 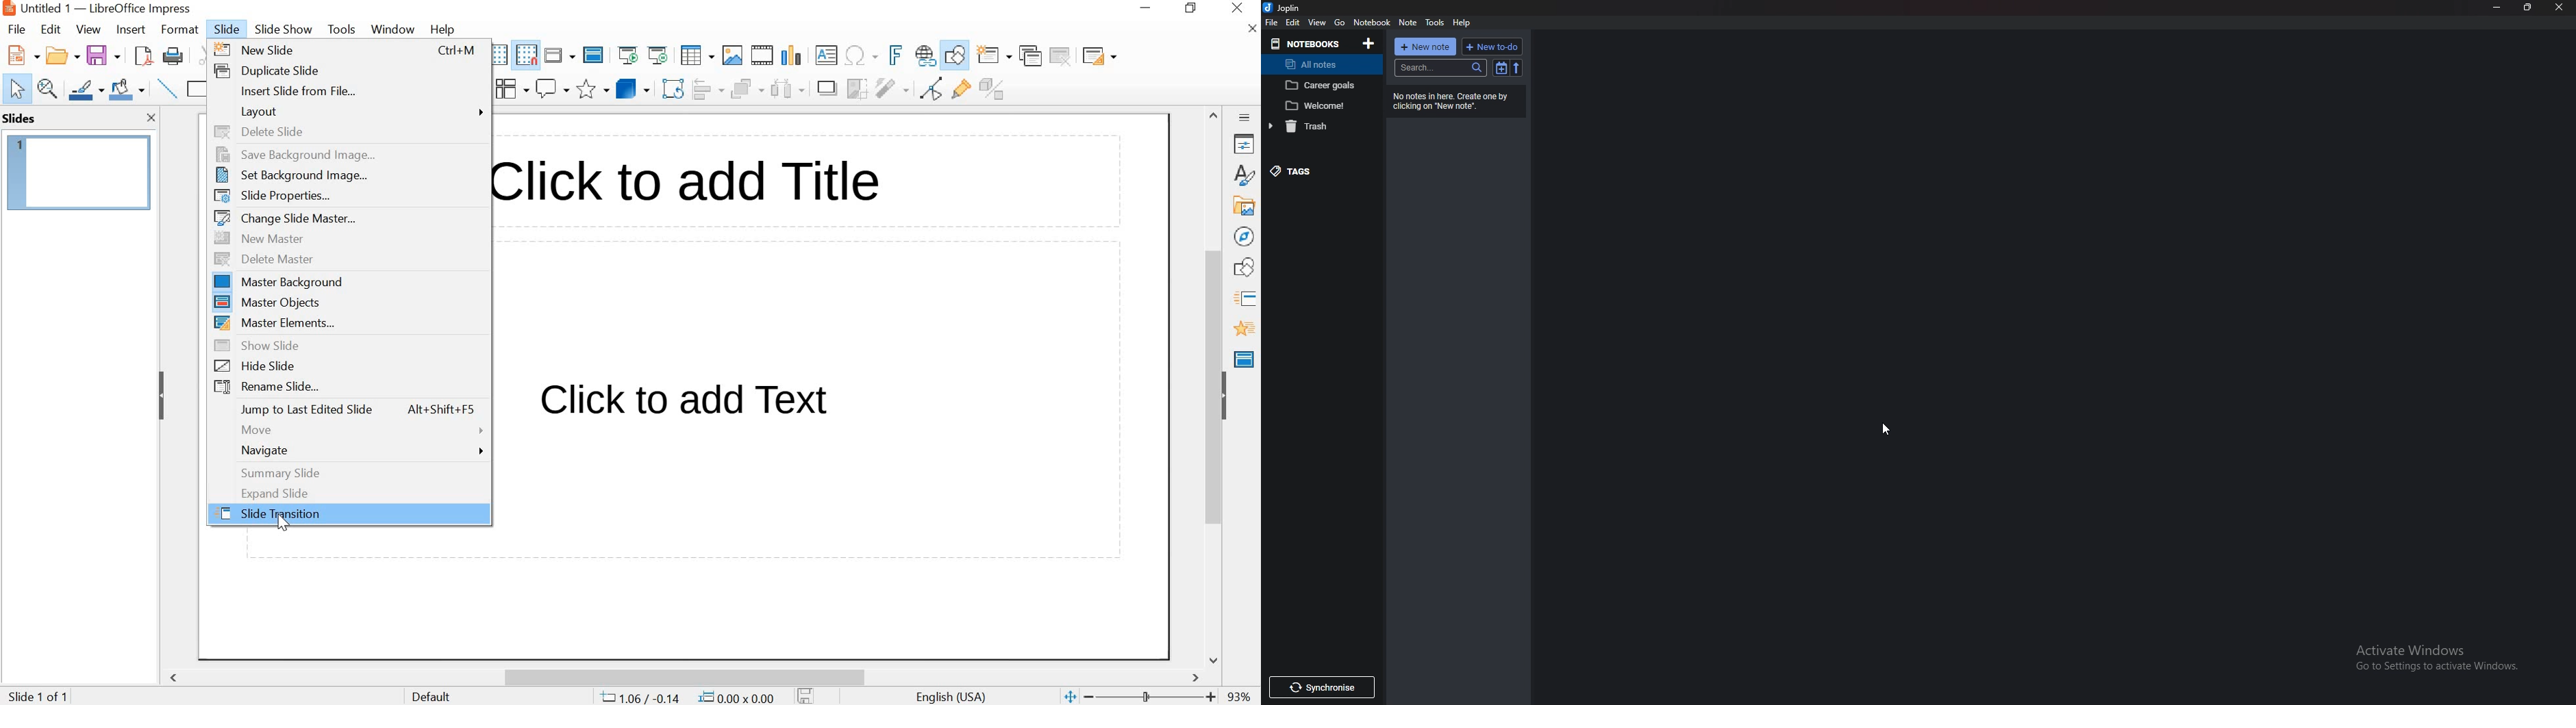 What do you see at coordinates (592, 90) in the screenshot?
I see `Stars and banners` at bounding box center [592, 90].